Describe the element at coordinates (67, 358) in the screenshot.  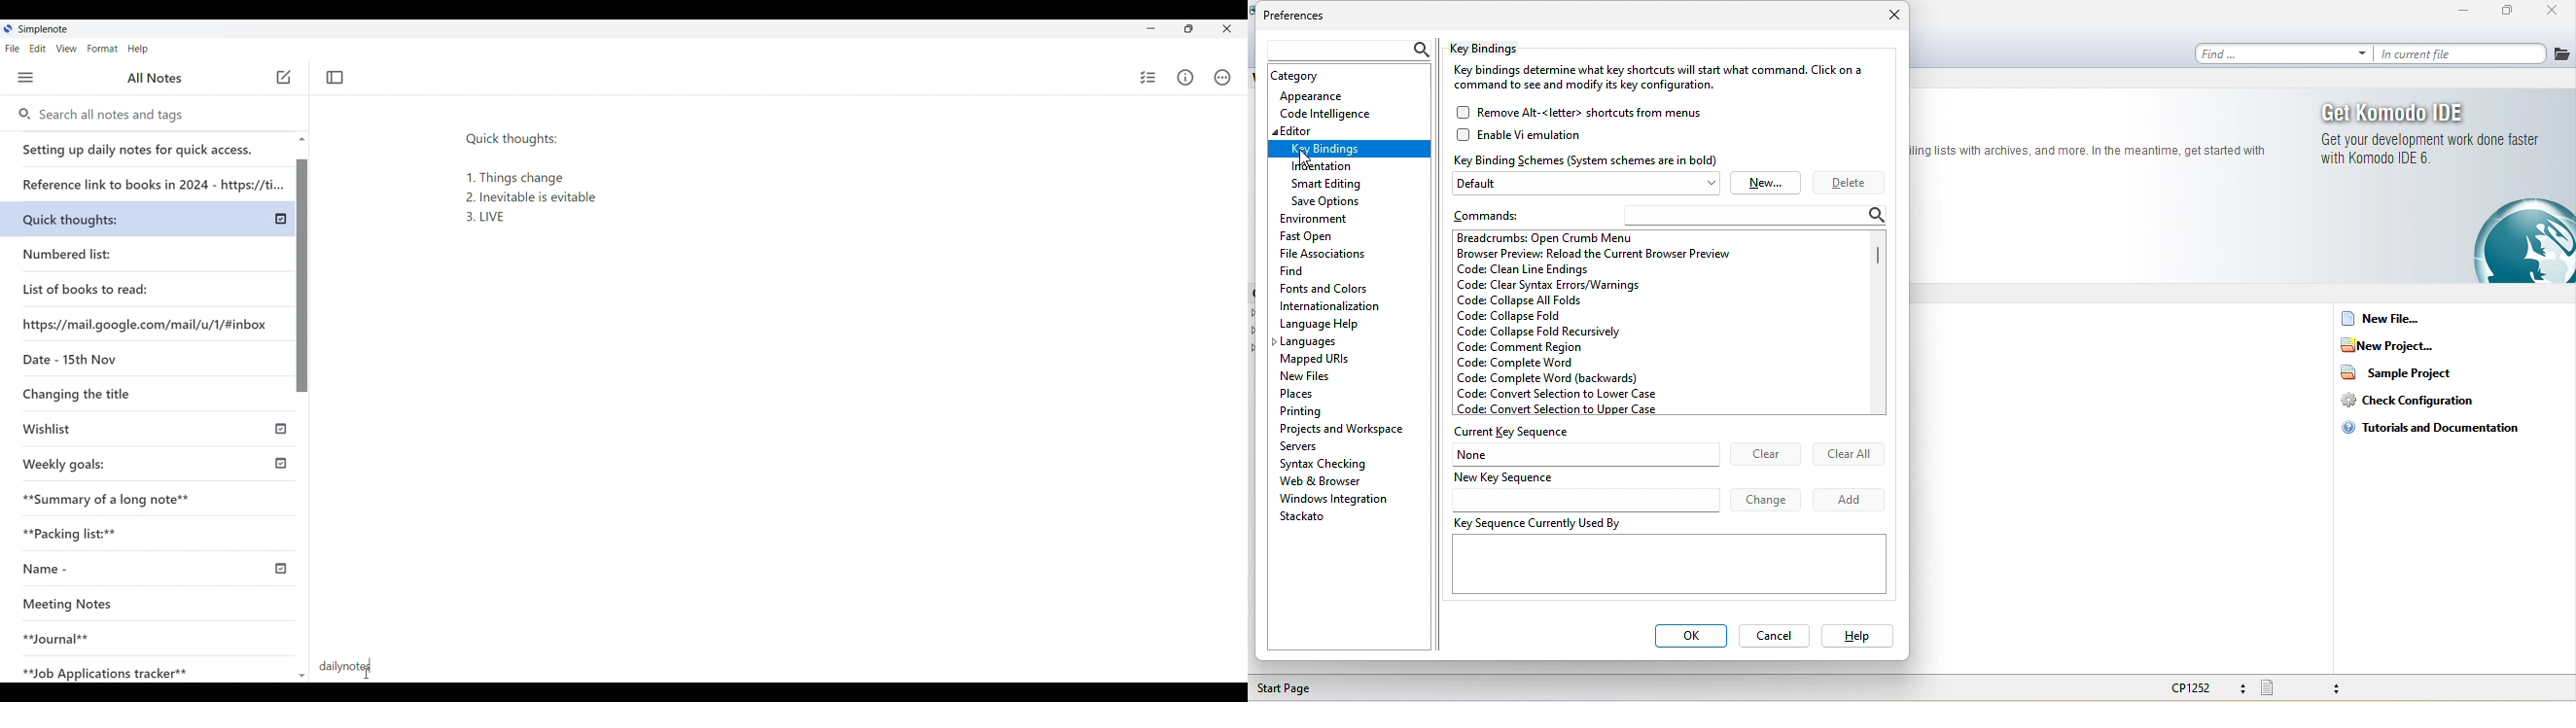
I see `Date` at that location.